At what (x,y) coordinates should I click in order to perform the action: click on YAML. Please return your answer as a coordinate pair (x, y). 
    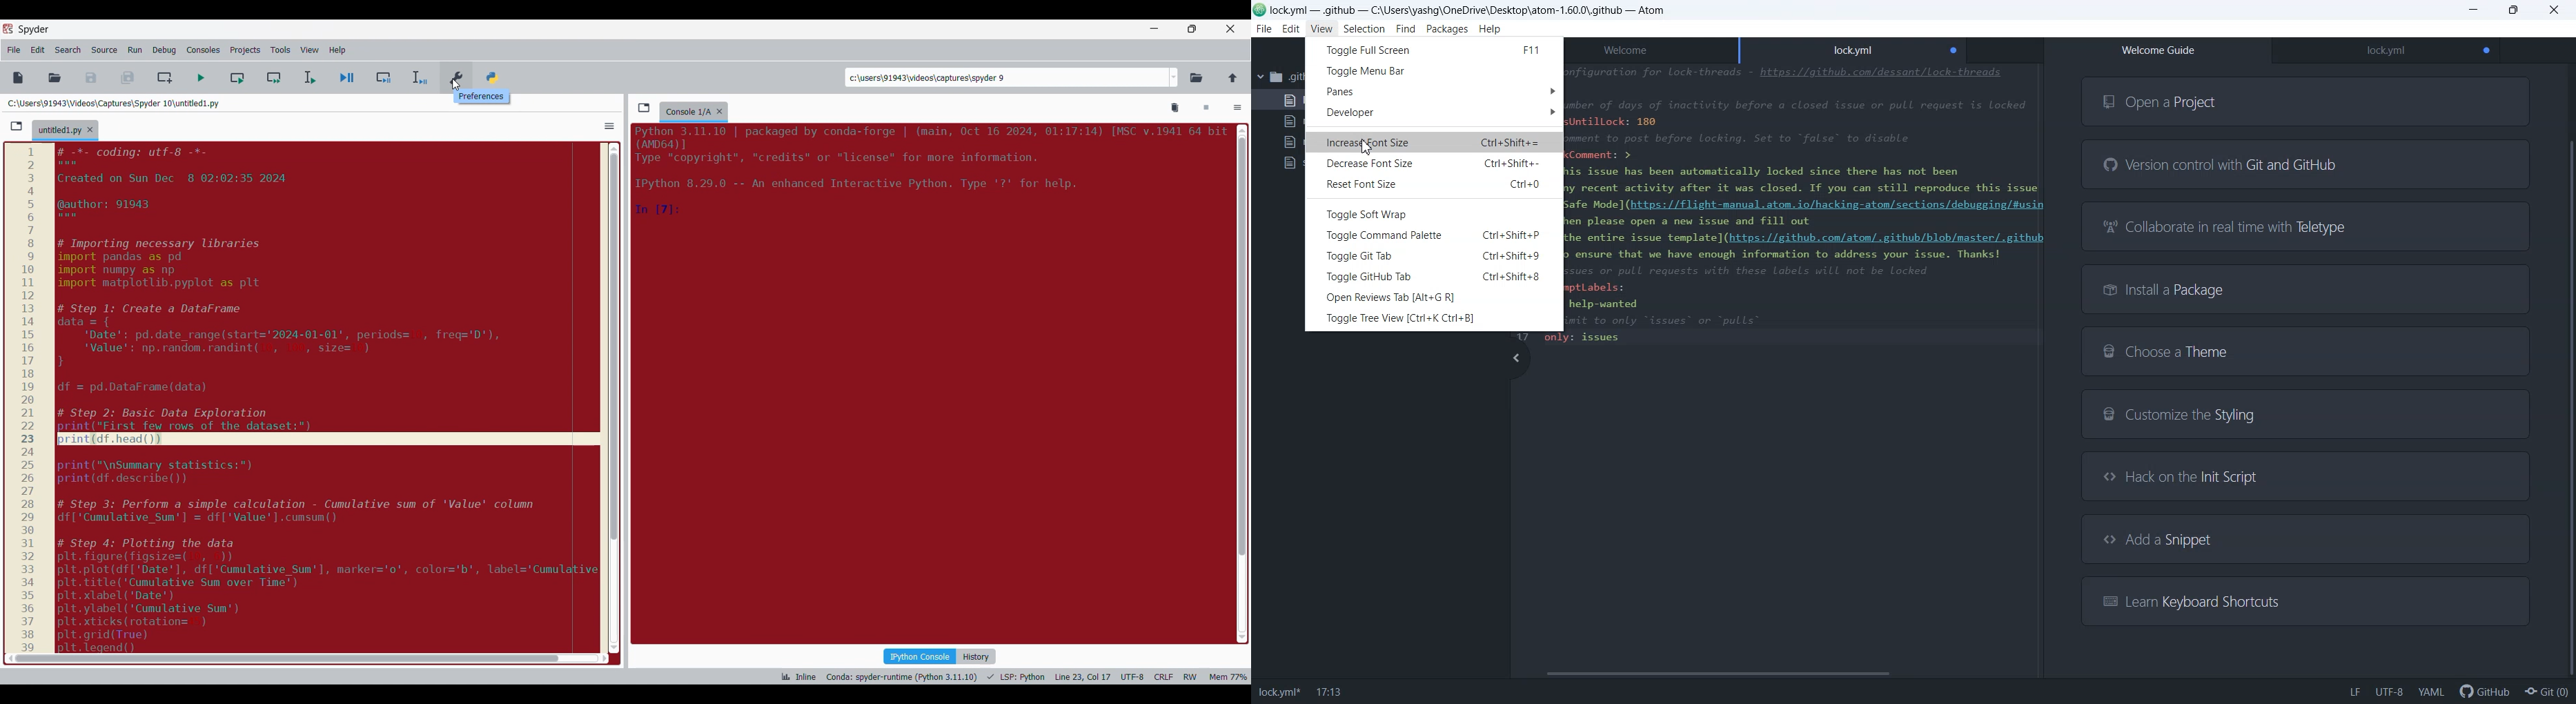
    Looking at the image, I should click on (2430, 692).